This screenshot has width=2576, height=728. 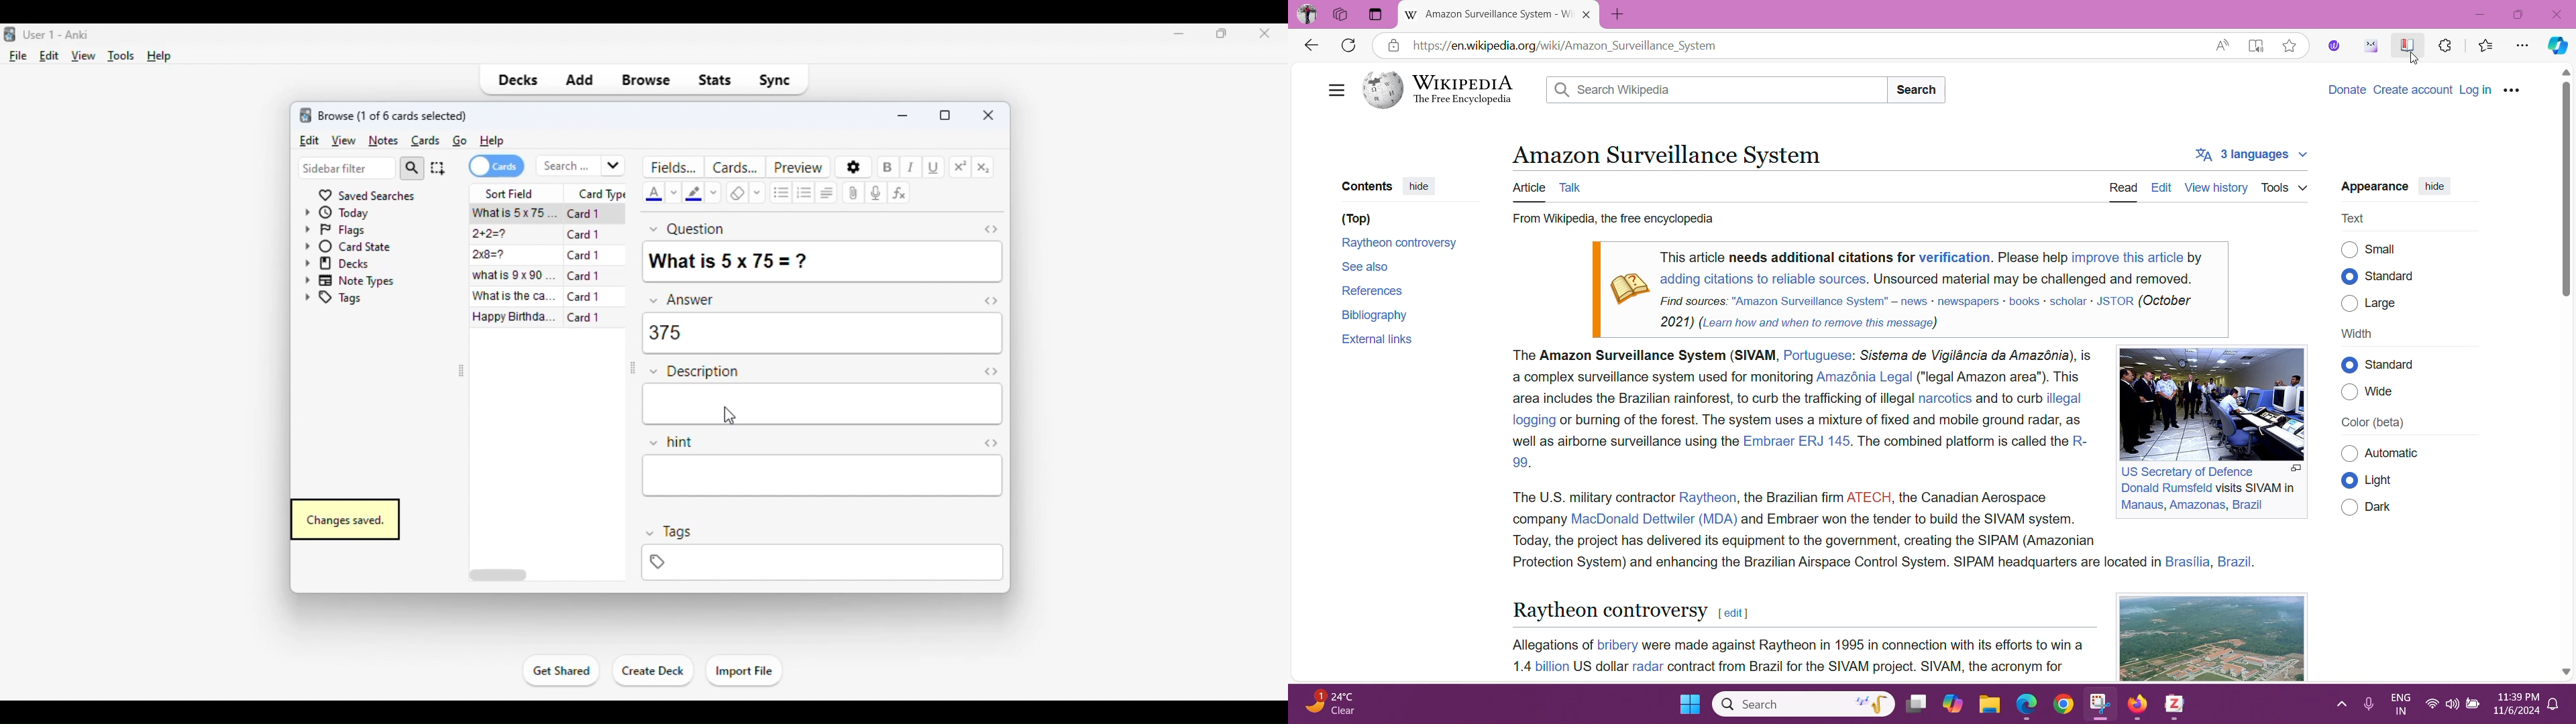 I want to click on illegal, so click(x=2066, y=398).